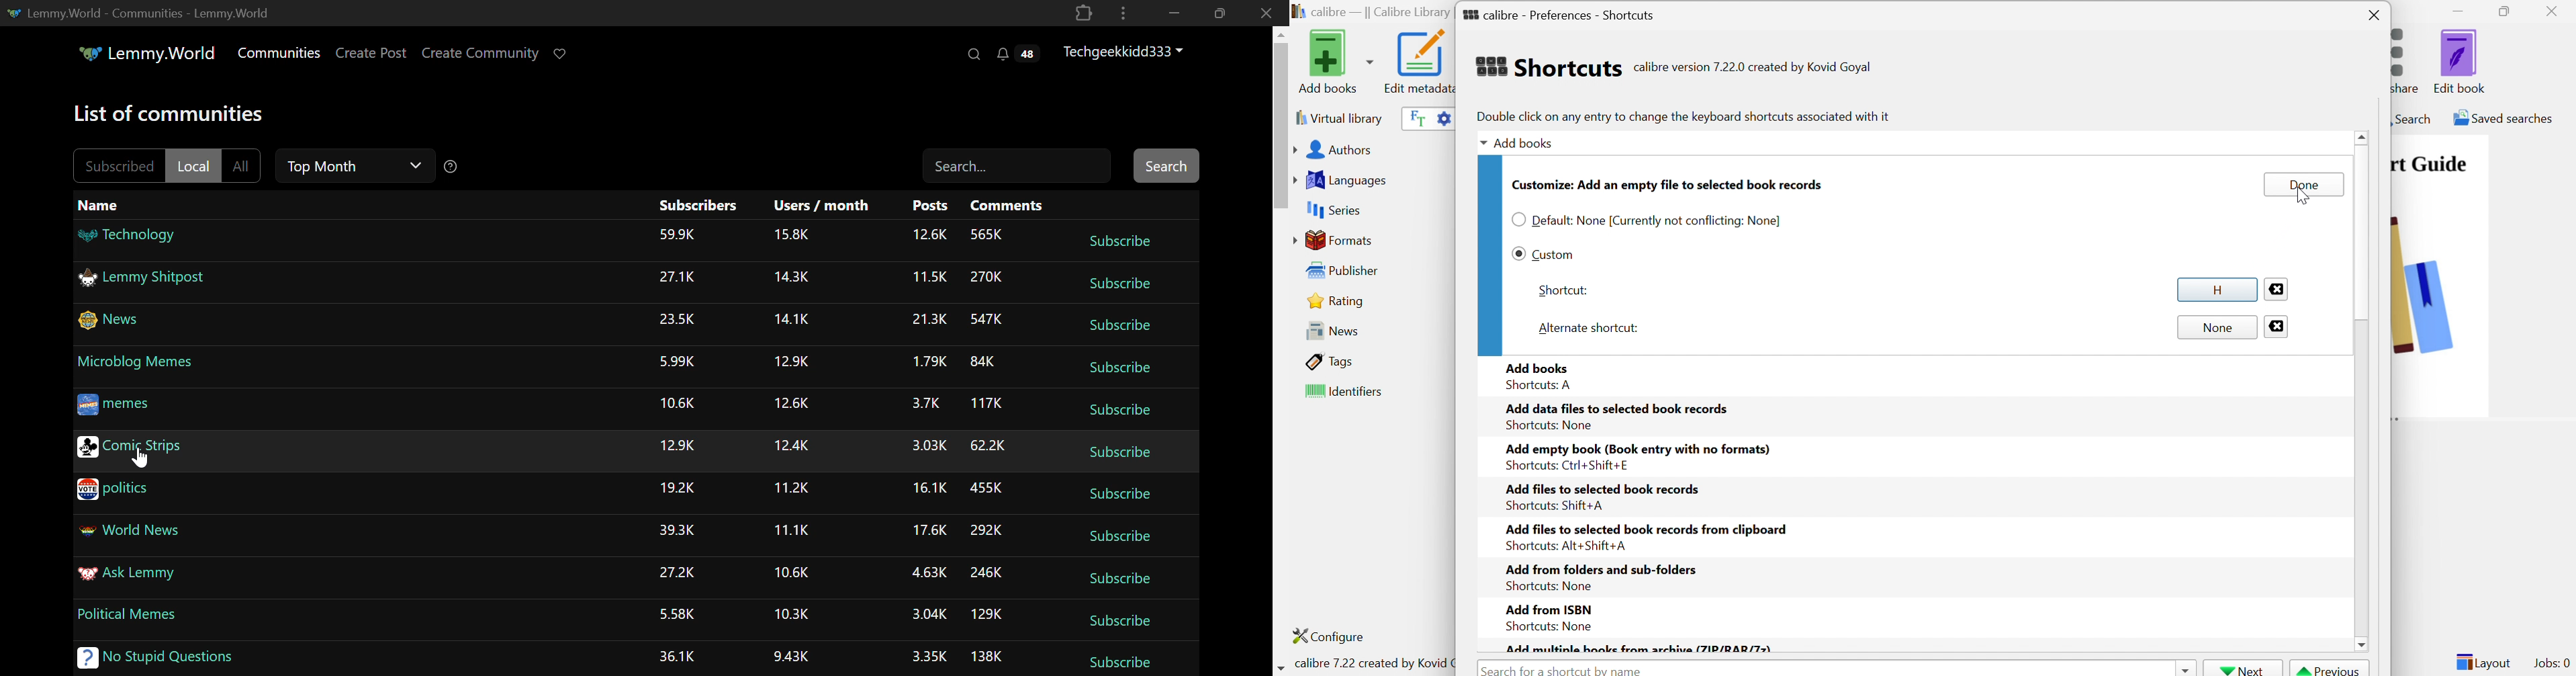 This screenshot has height=700, width=2576. What do you see at coordinates (2277, 327) in the screenshot?
I see `Close` at bounding box center [2277, 327].